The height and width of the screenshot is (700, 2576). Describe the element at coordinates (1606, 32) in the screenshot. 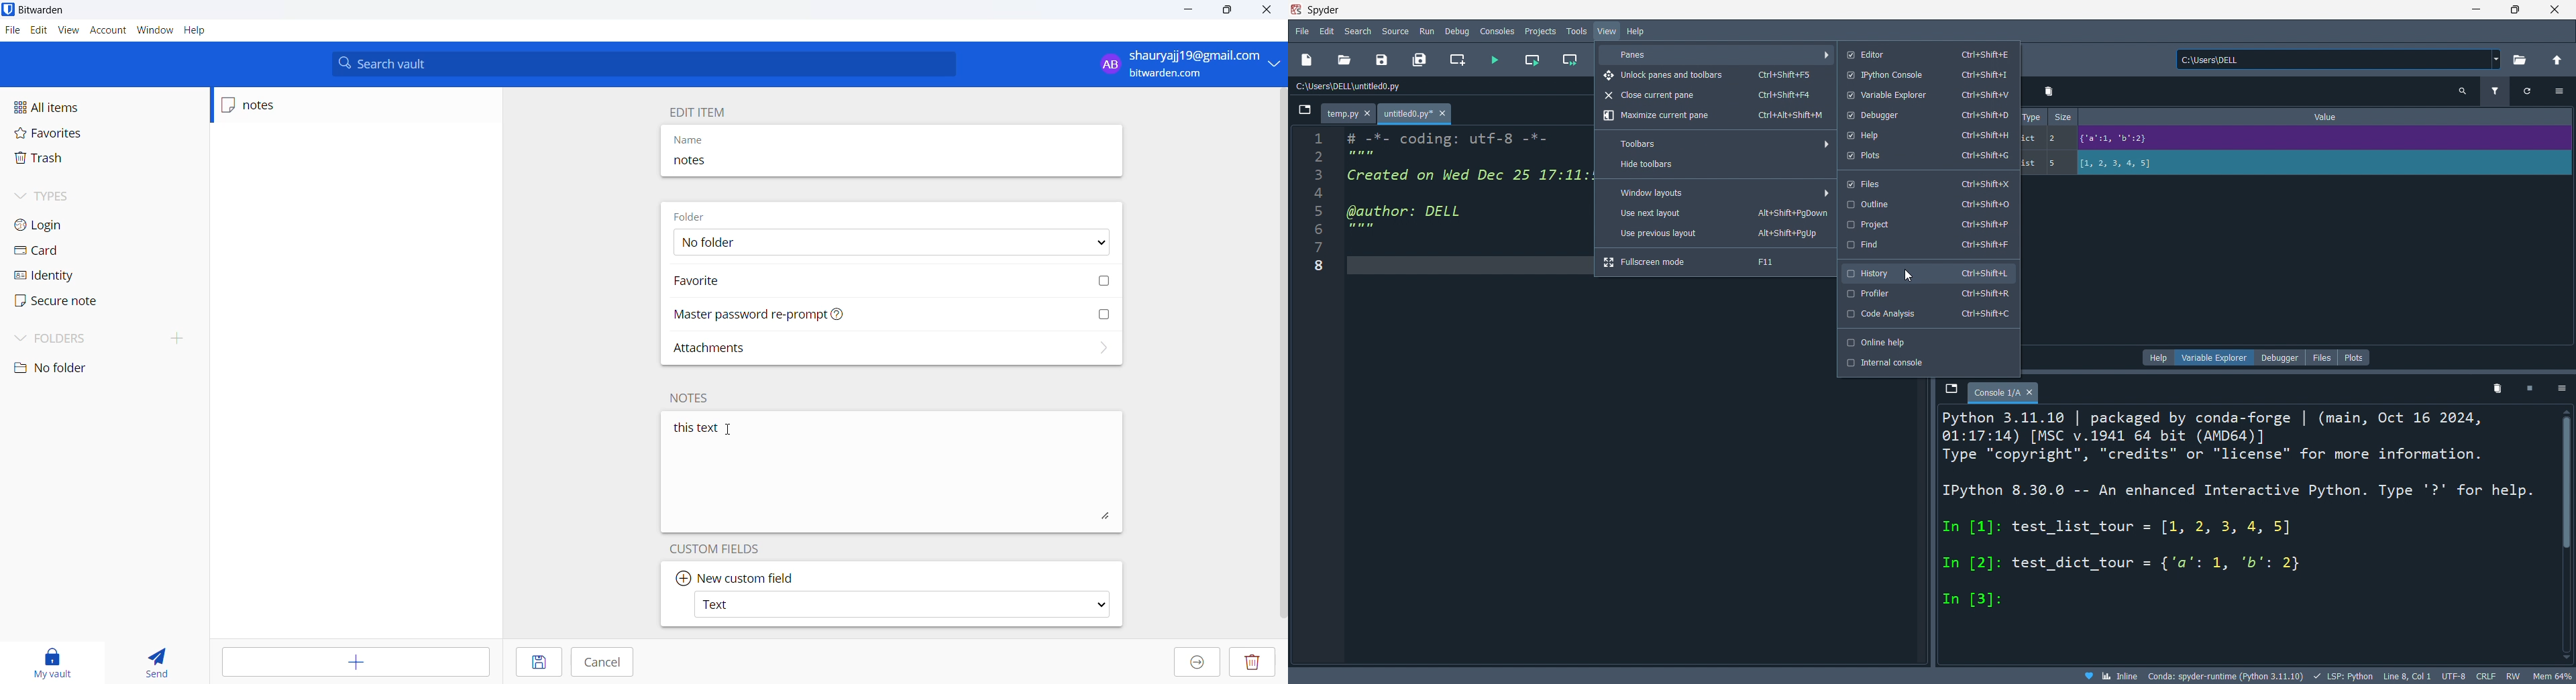

I see `view` at that location.